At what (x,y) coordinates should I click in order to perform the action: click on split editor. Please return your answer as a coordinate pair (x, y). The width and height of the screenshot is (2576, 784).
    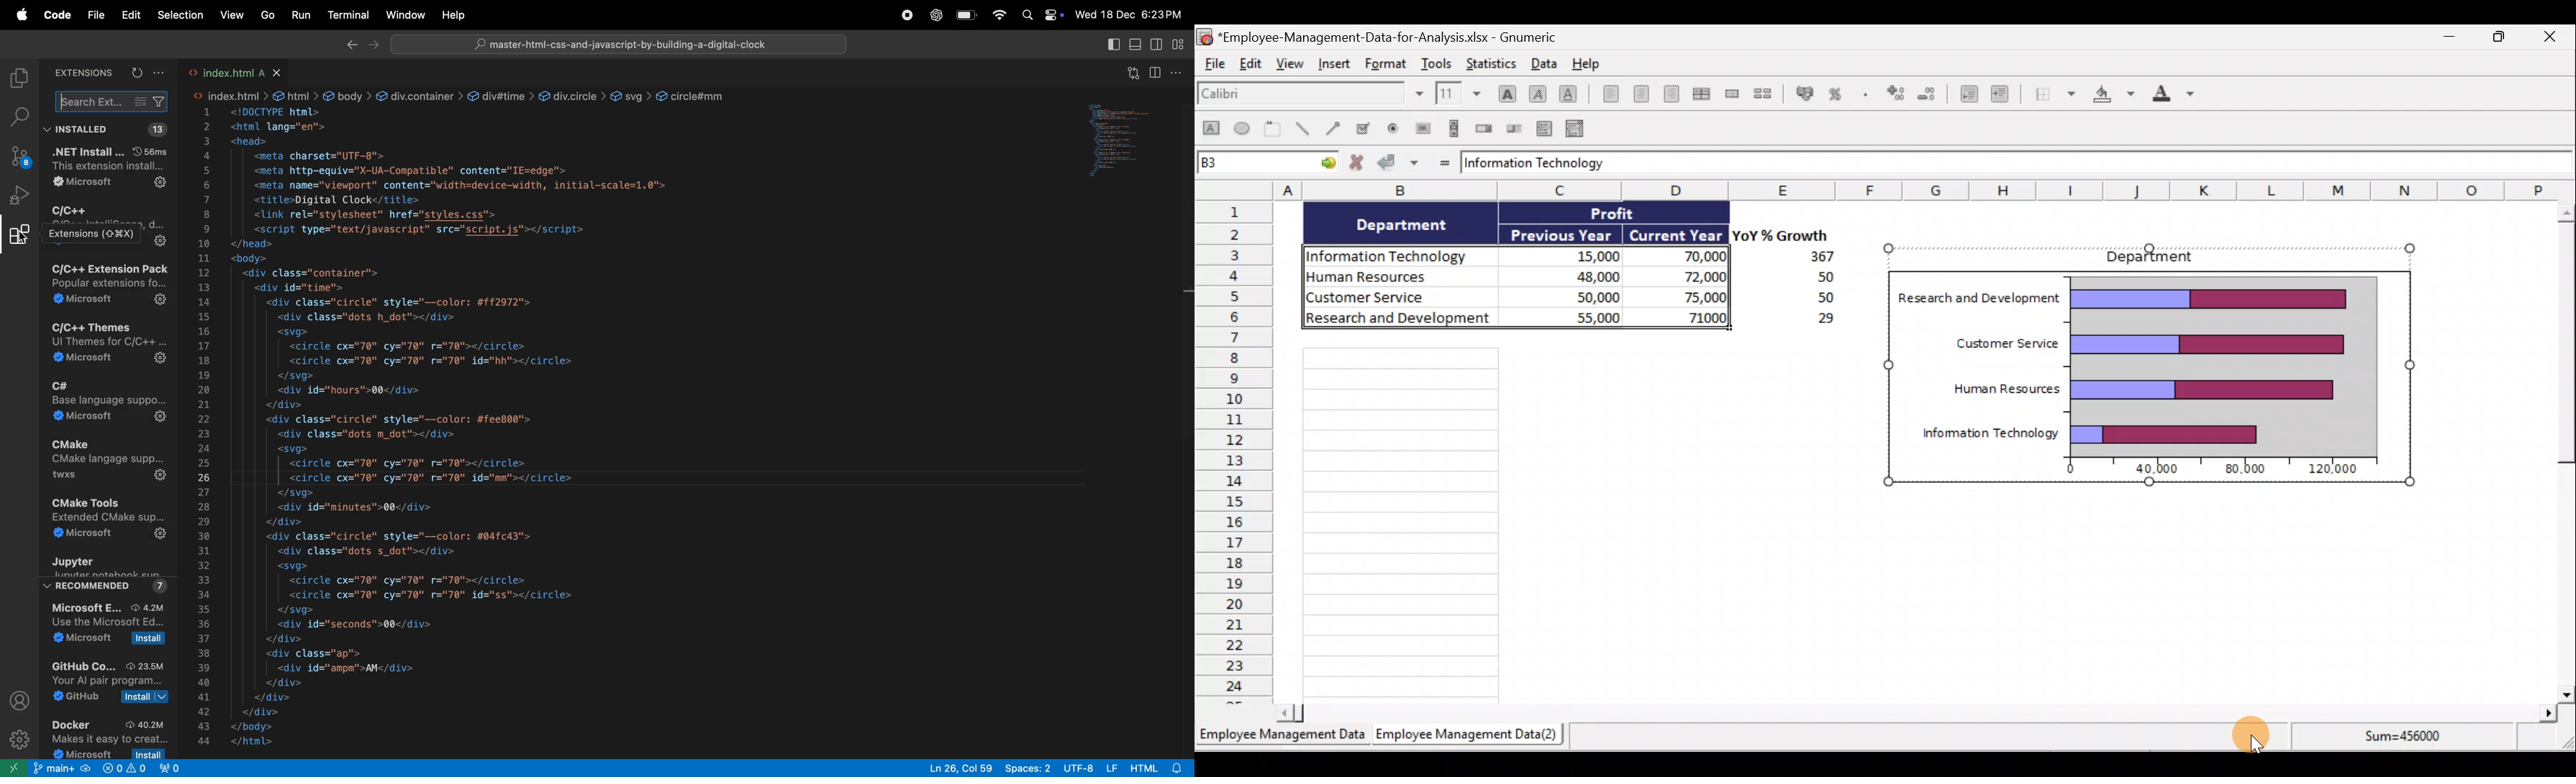
    Looking at the image, I should click on (1159, 71).